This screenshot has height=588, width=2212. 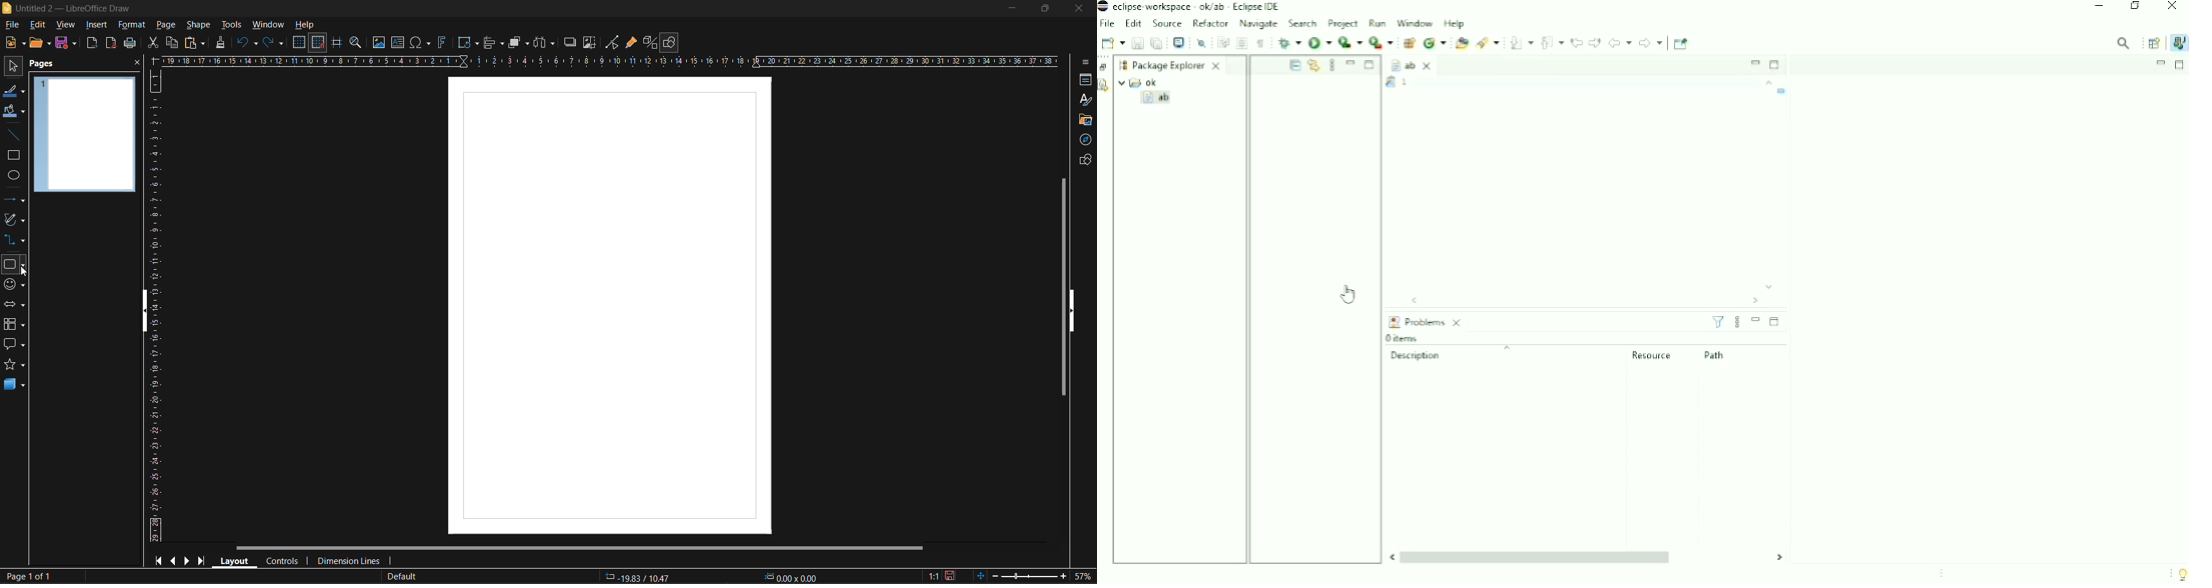 What do you see at coordinates (1258, 24) in the screenshot?
I see `Navigate` at bounding box center [1258, 24].